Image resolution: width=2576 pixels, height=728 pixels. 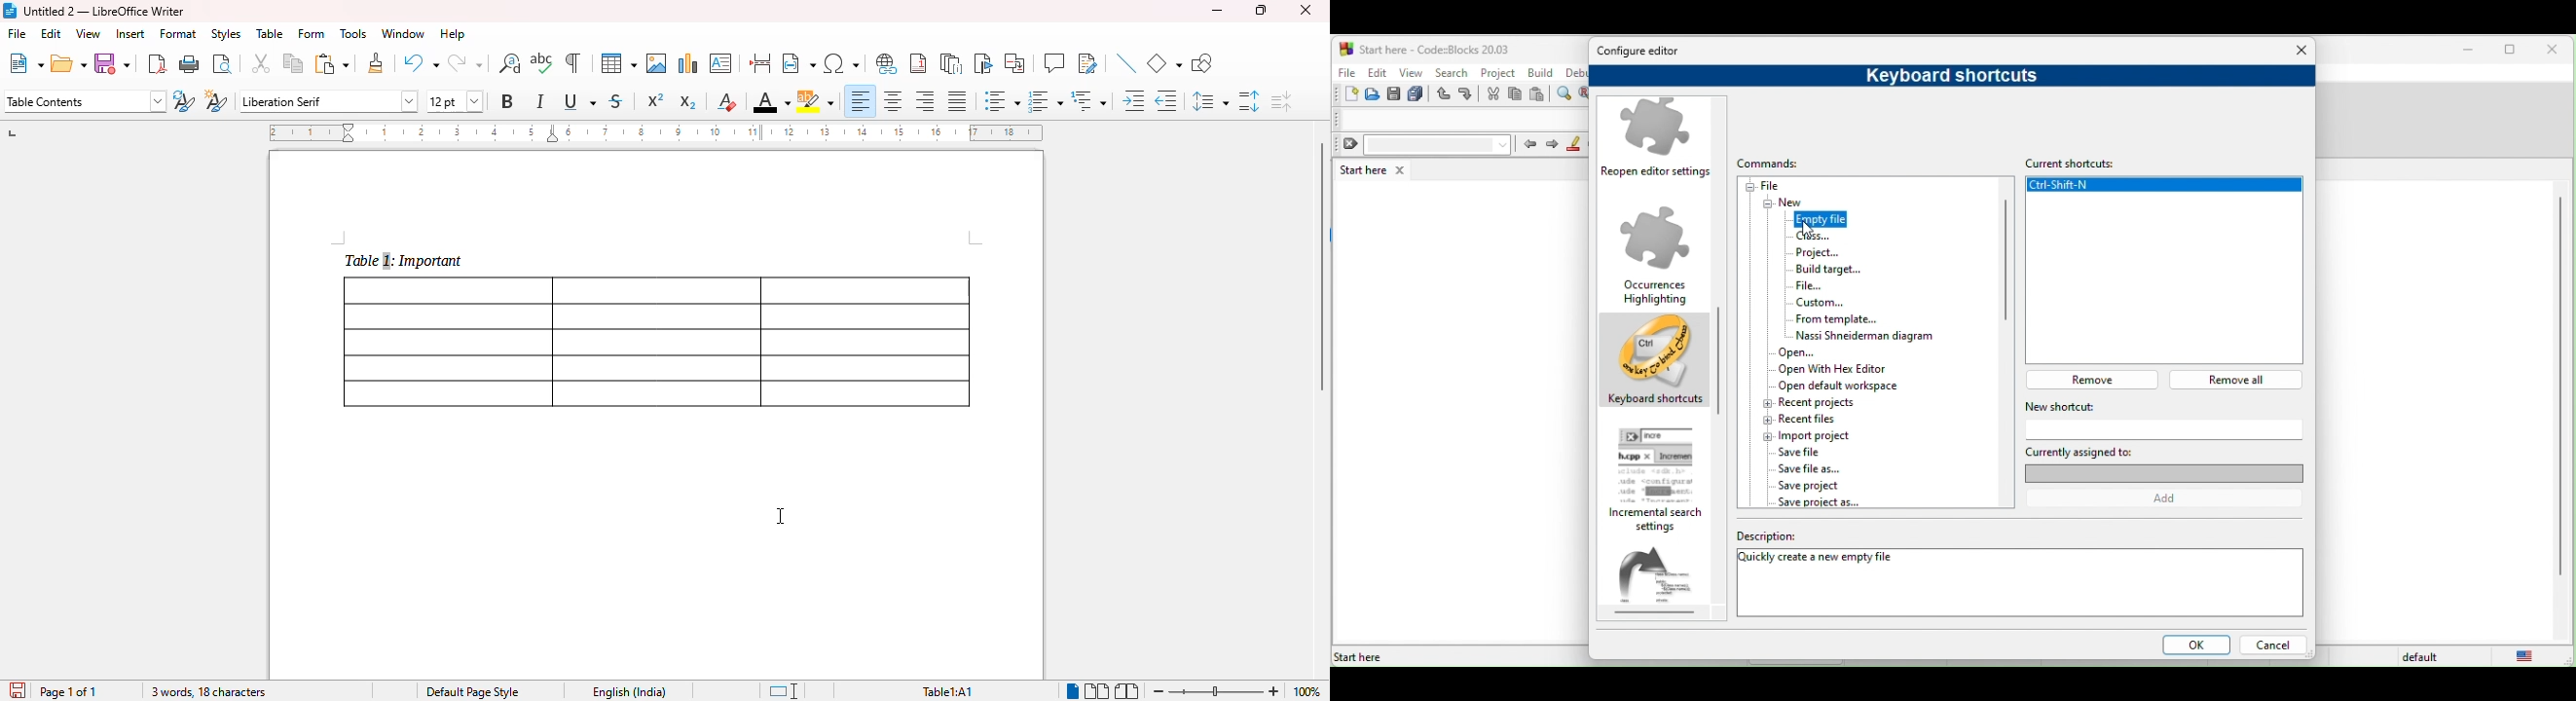 I want to click on cut, so click(x=1493, y=94).